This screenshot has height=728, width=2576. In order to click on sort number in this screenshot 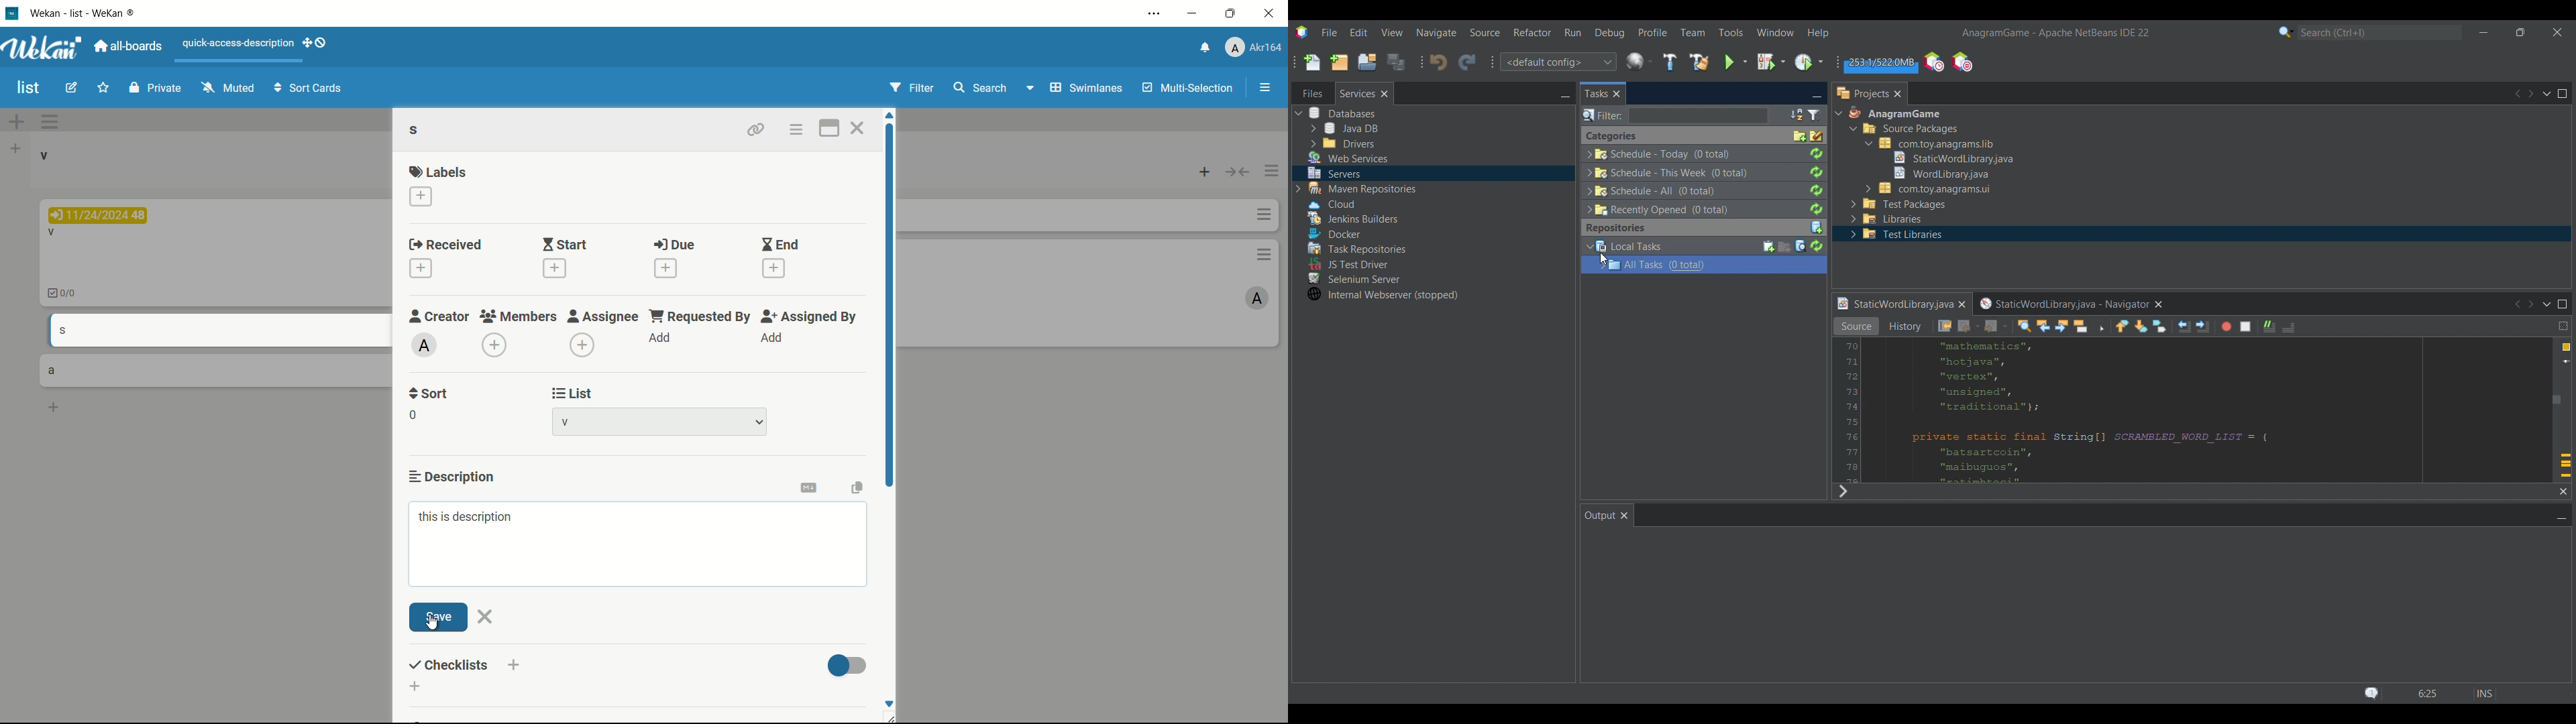, I will do `click(412, 415)`.